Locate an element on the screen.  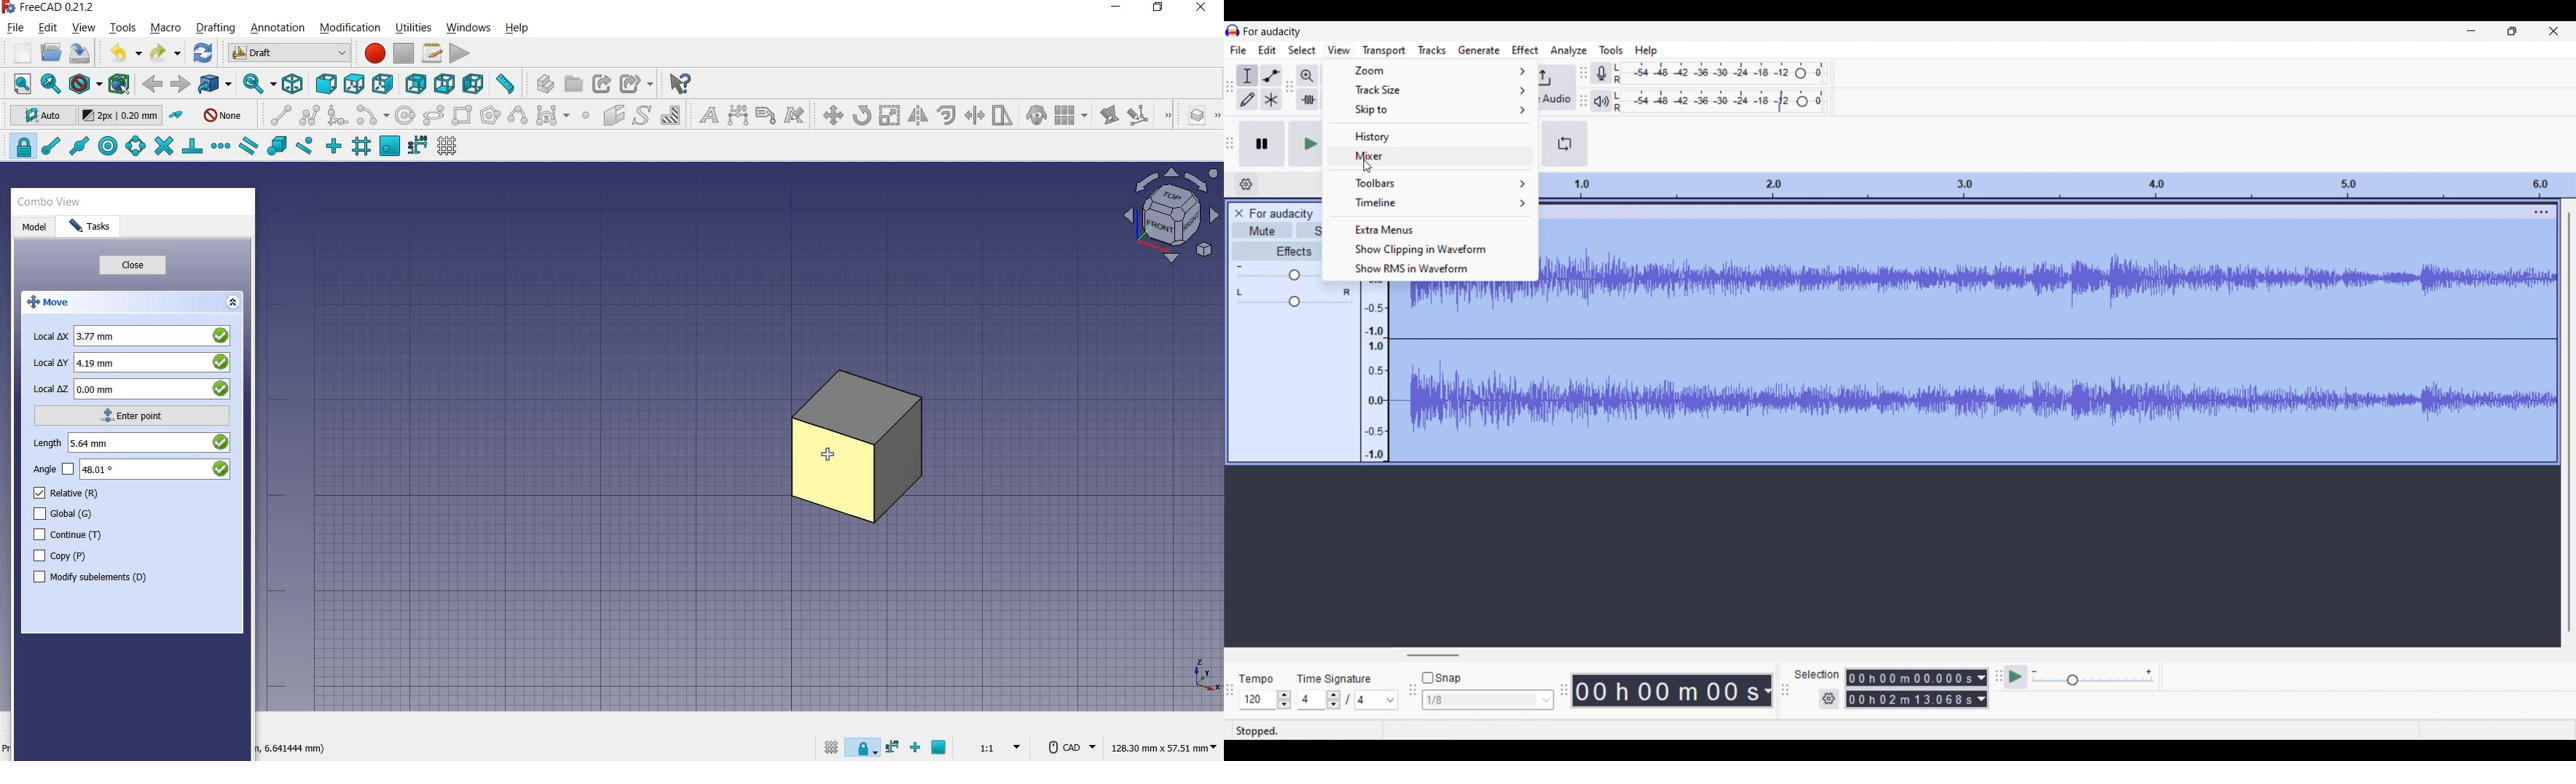
facebinder is located at coordinates (613, 115).